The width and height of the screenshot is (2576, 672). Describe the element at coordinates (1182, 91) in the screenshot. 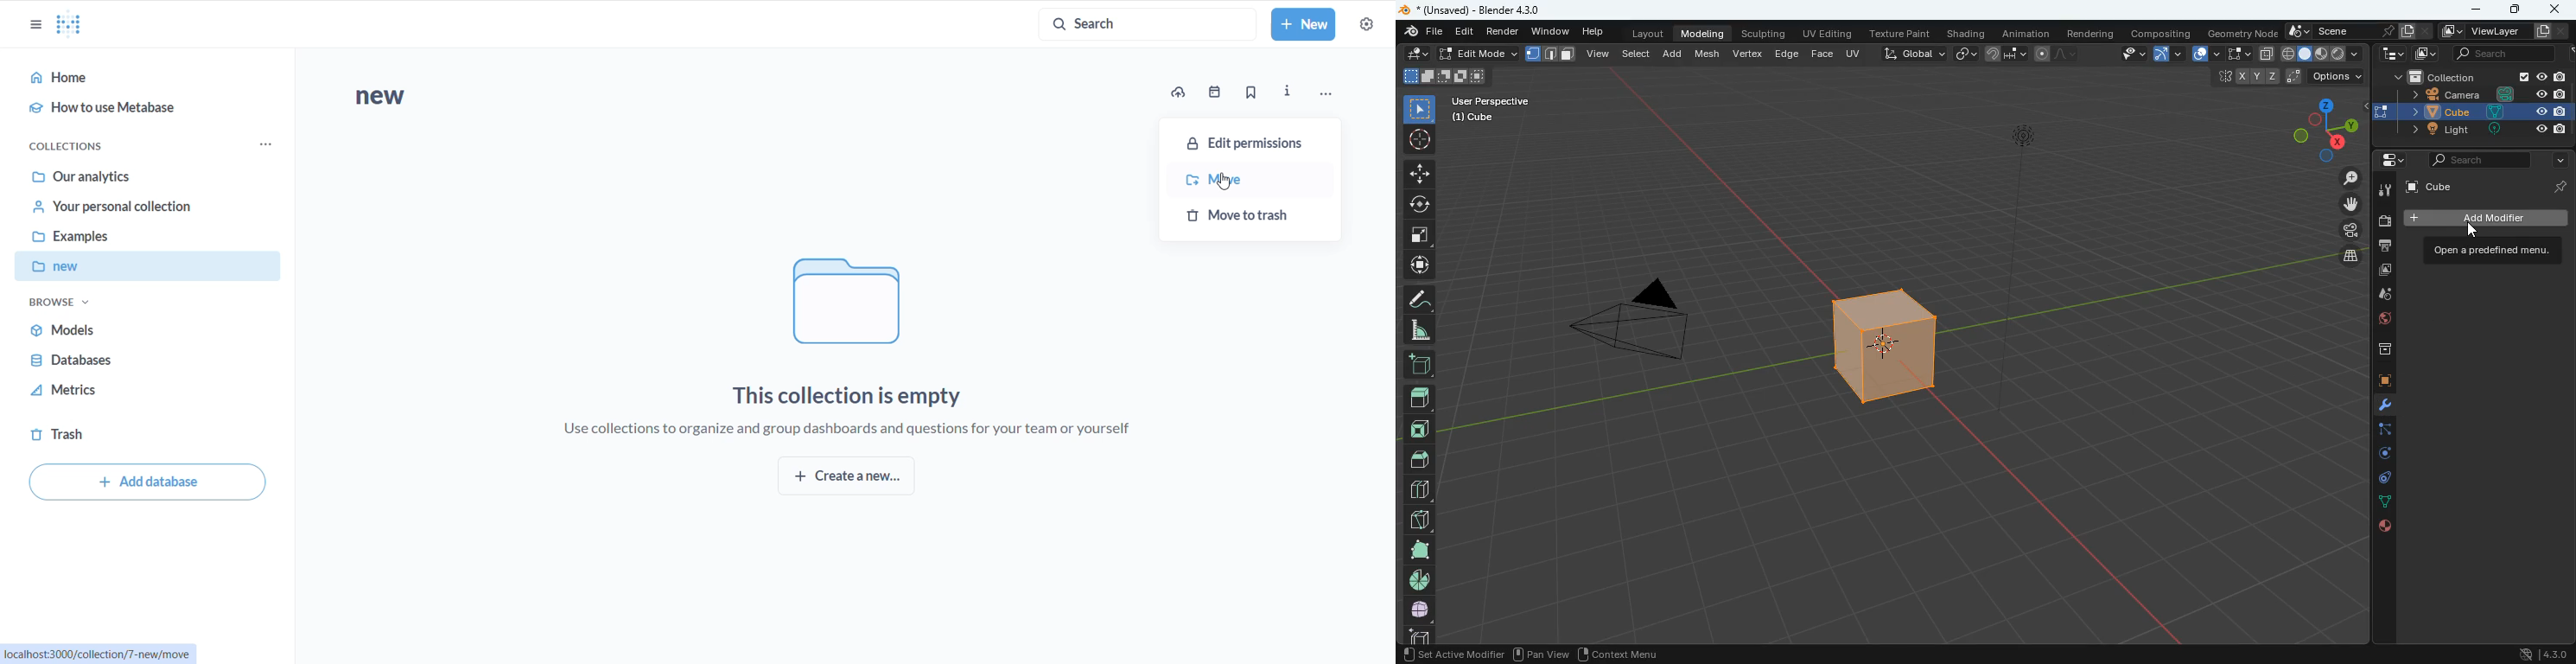

I see `upload` at that location.